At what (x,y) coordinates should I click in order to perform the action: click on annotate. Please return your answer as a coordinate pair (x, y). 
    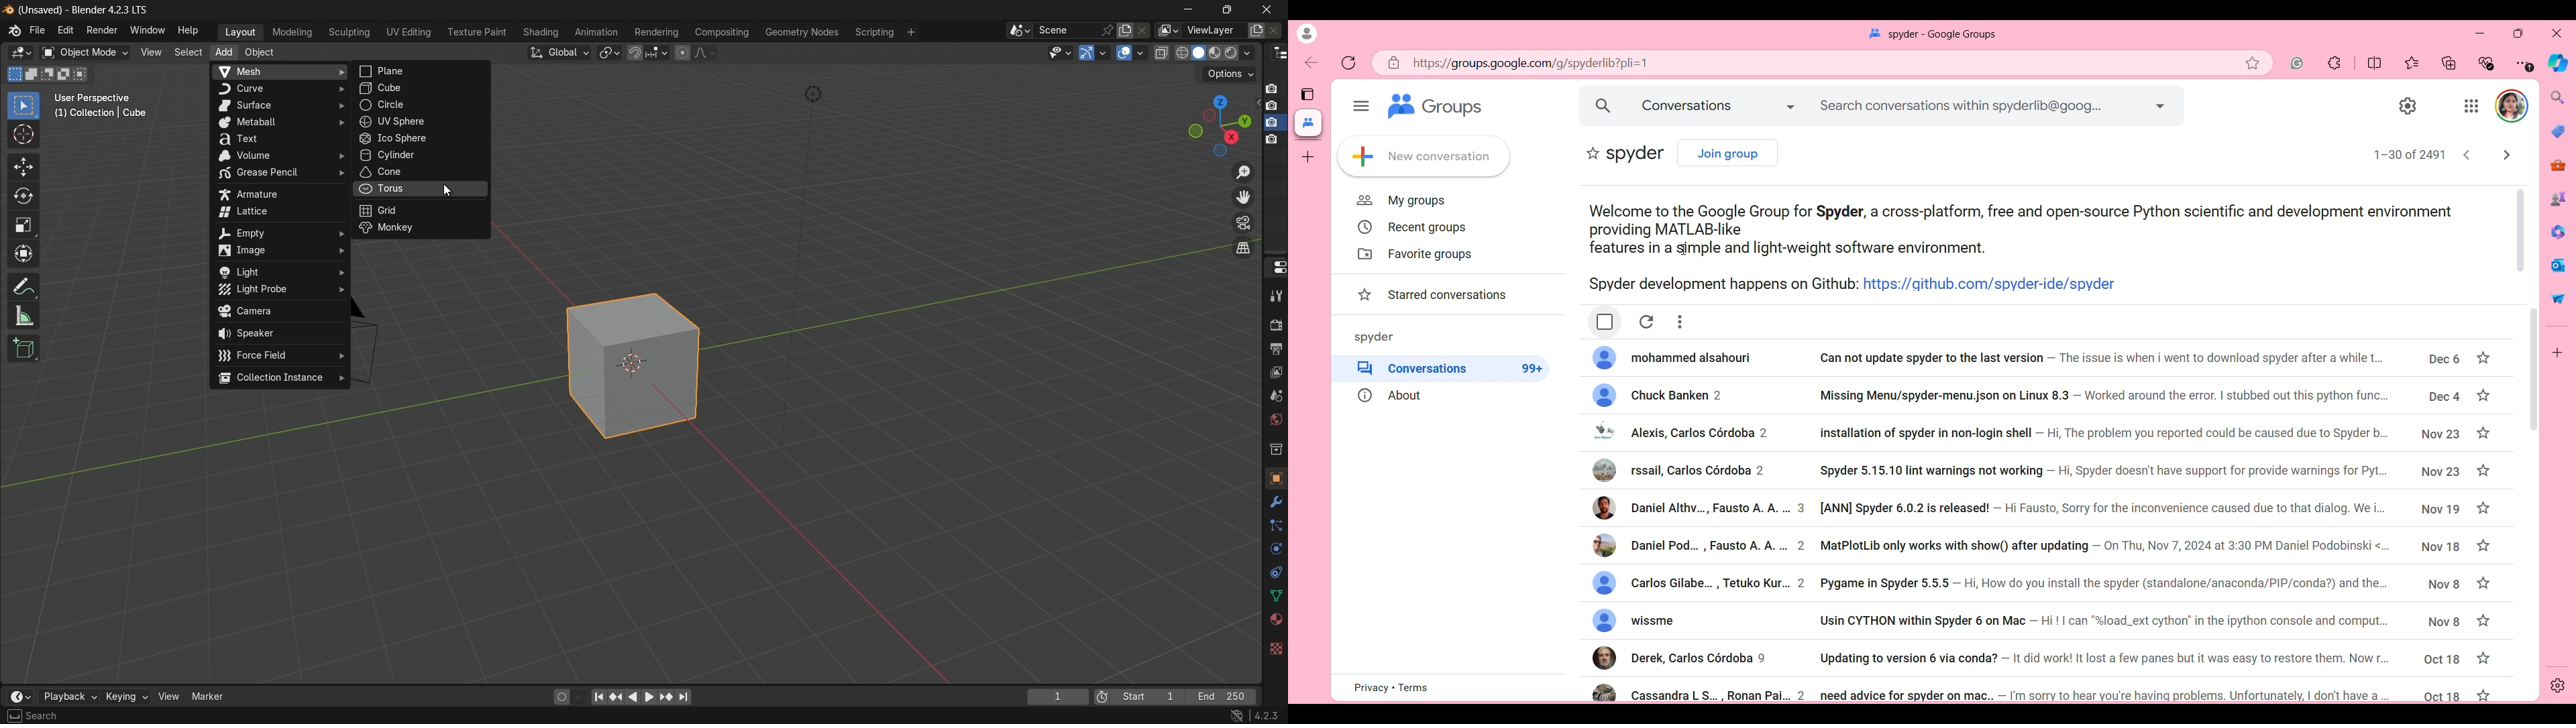
    Looking at the image, I should click on (24, 286).